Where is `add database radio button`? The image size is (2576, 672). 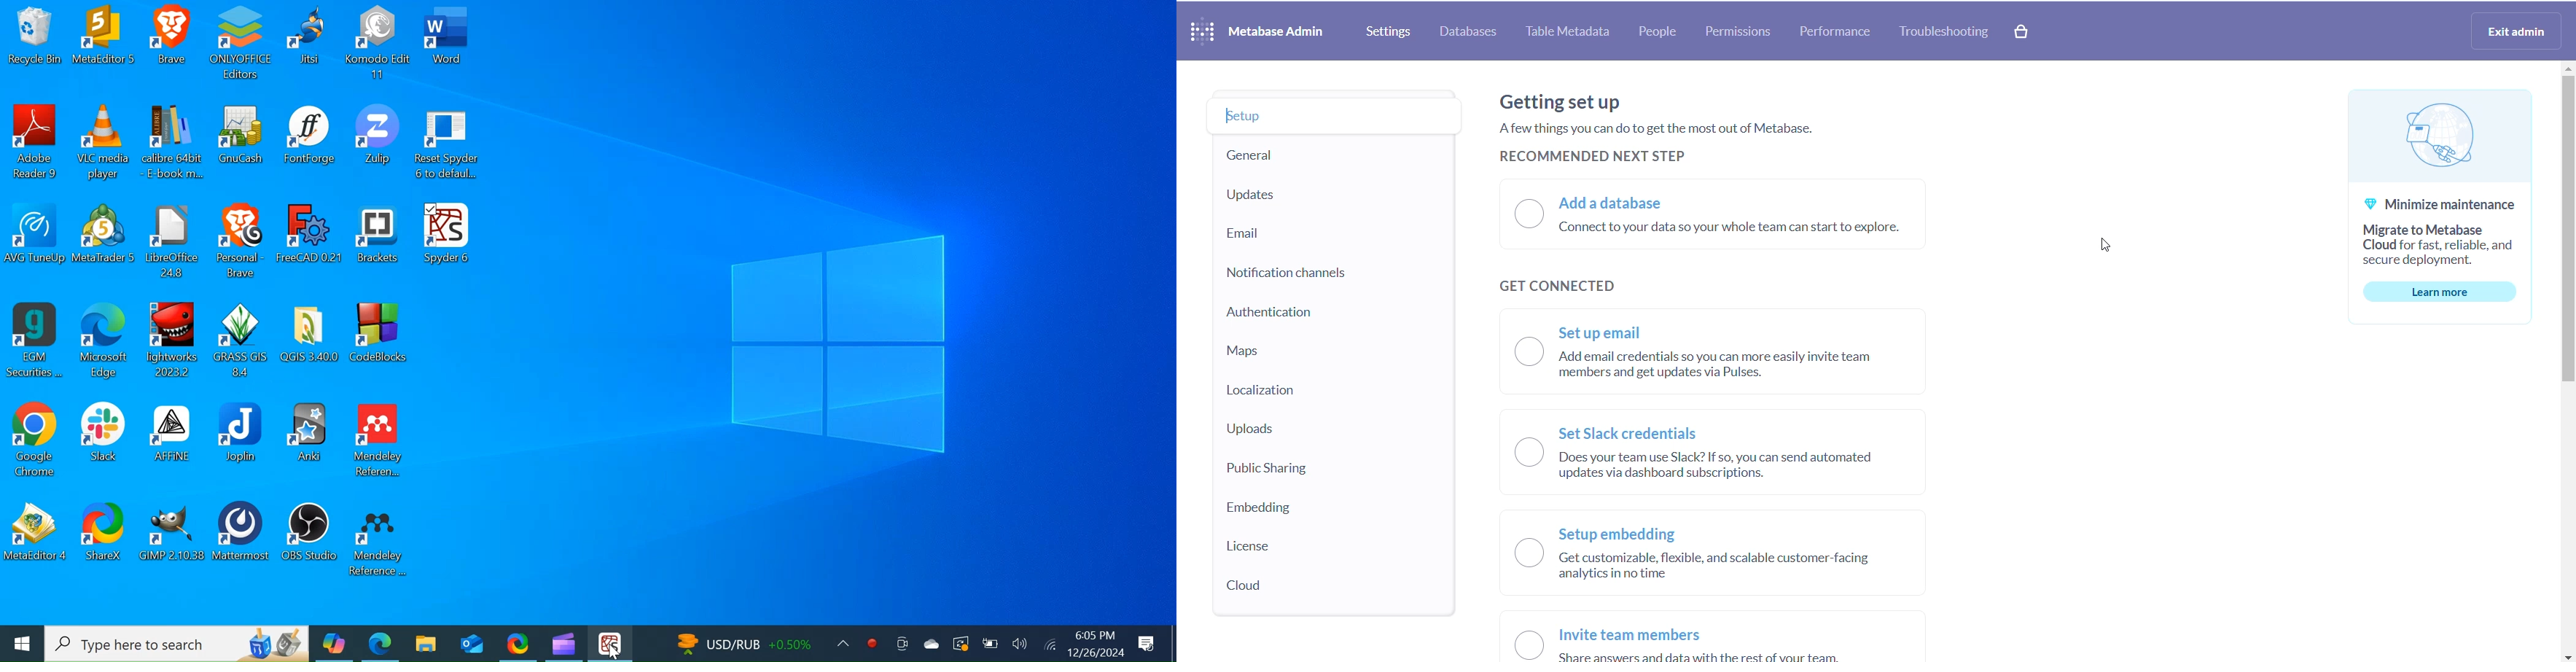
add database radio button is located at coordinates (1517, 219).